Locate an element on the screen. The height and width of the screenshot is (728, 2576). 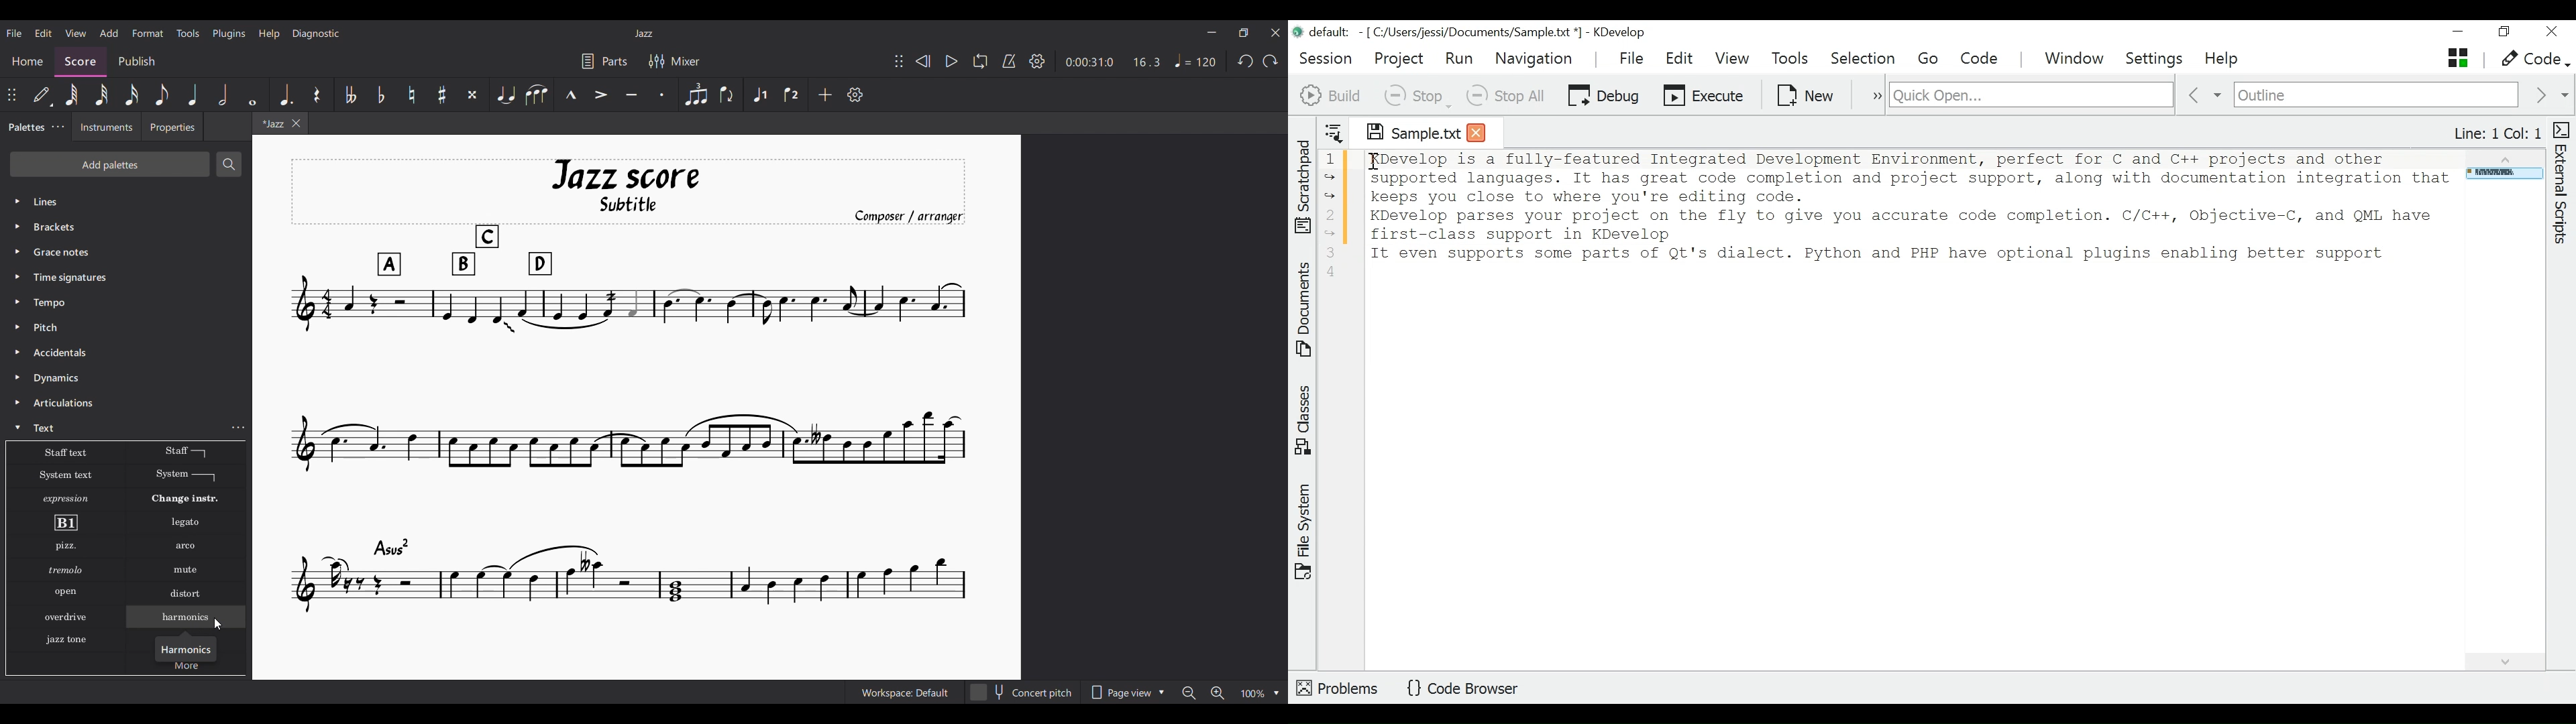
Selection is located at coordinates (1864, 59).